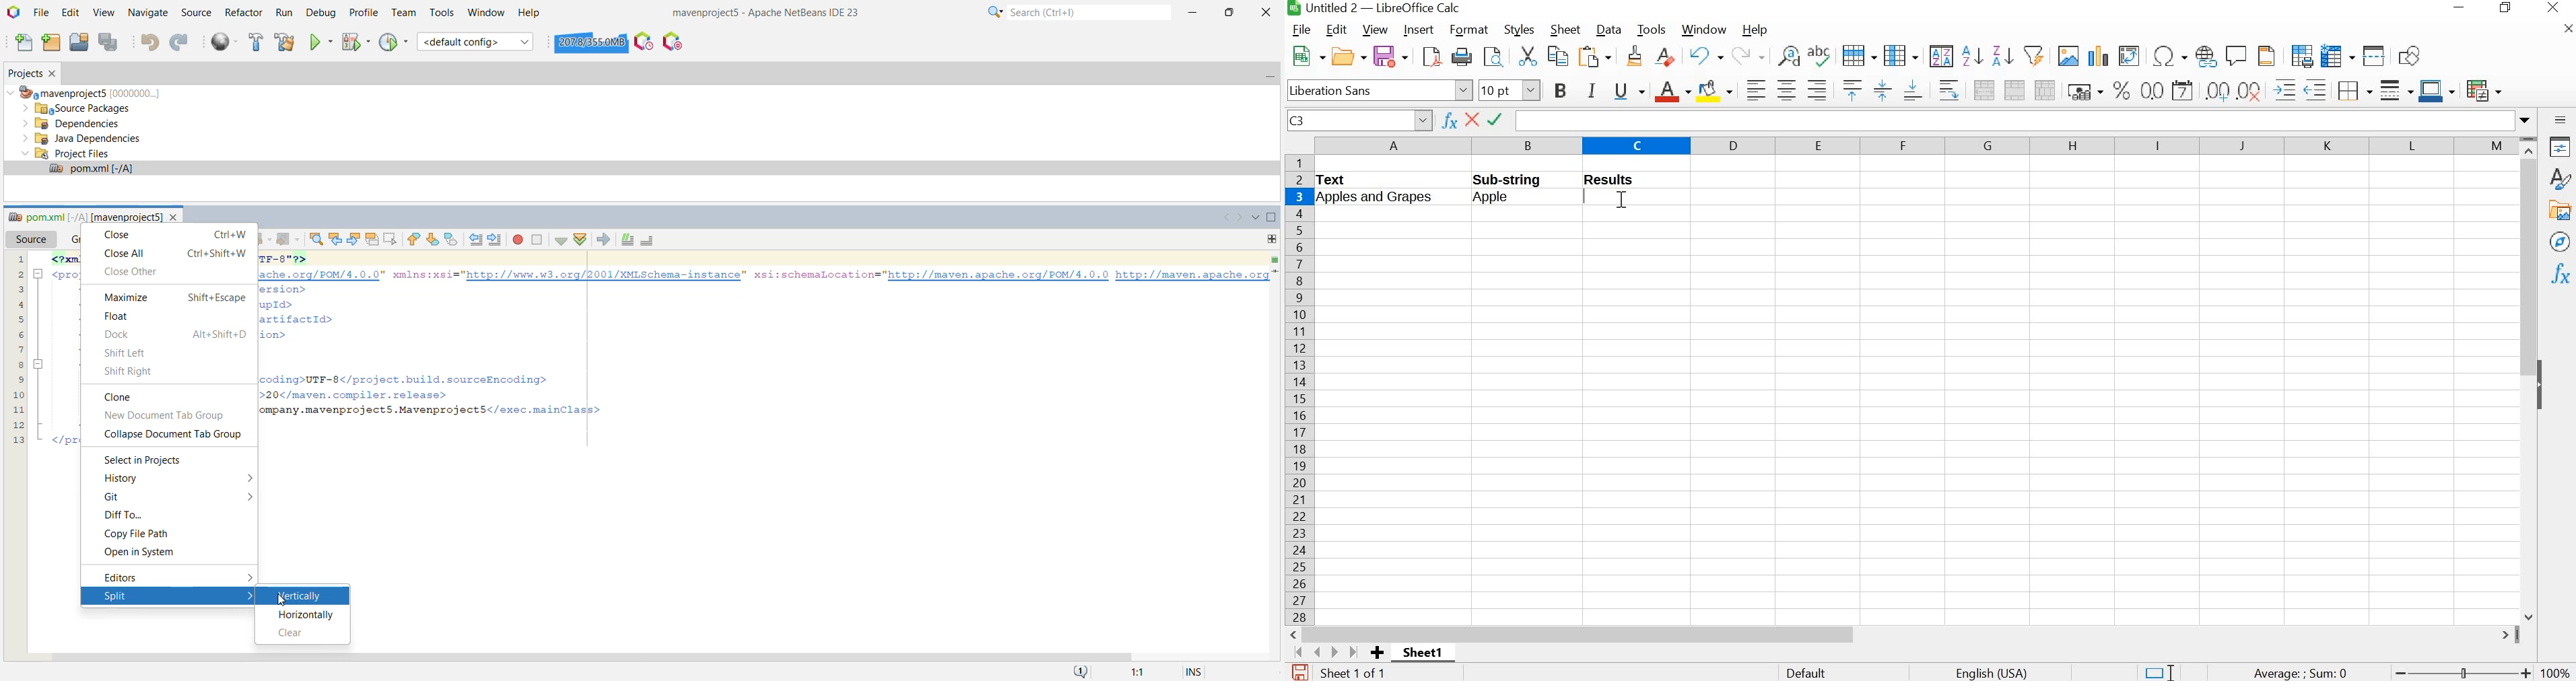  Describe the element at coordinates (1524, 178) in the screenshot. I see `Sub-string` at that location.